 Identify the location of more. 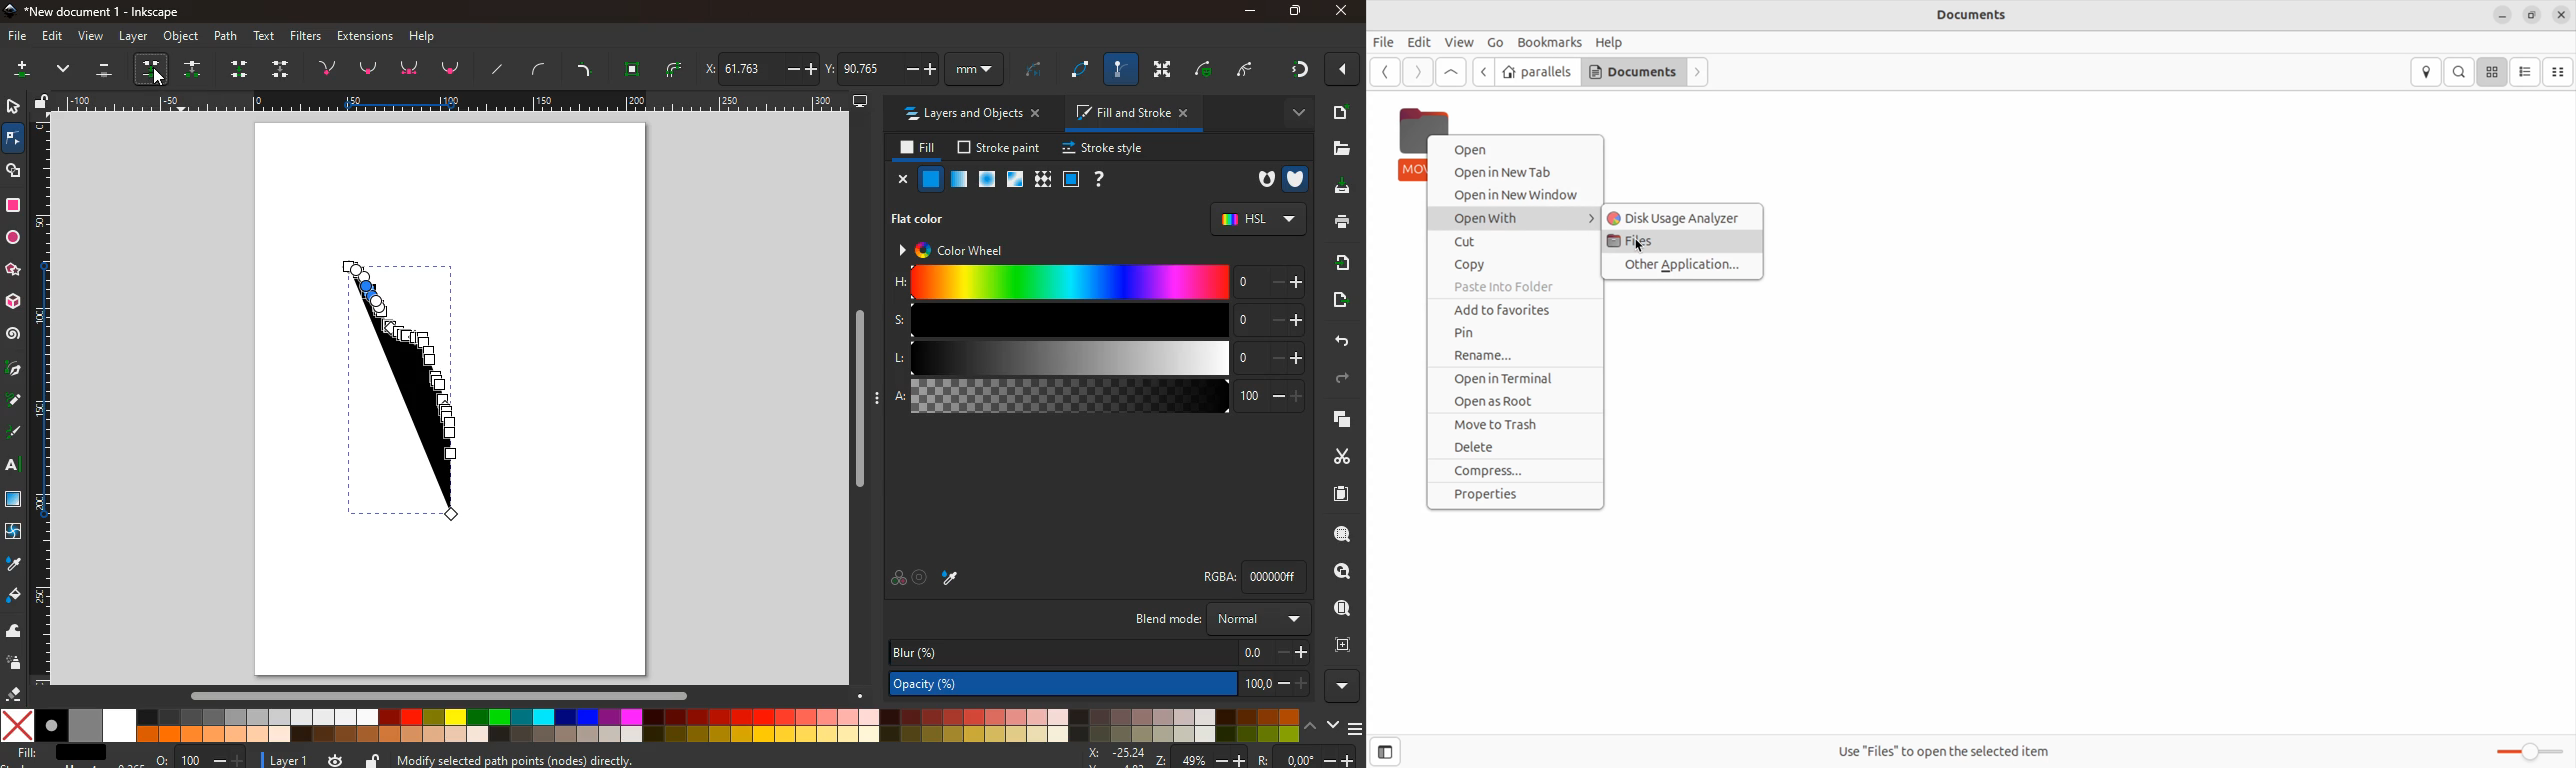
(1291, 113).